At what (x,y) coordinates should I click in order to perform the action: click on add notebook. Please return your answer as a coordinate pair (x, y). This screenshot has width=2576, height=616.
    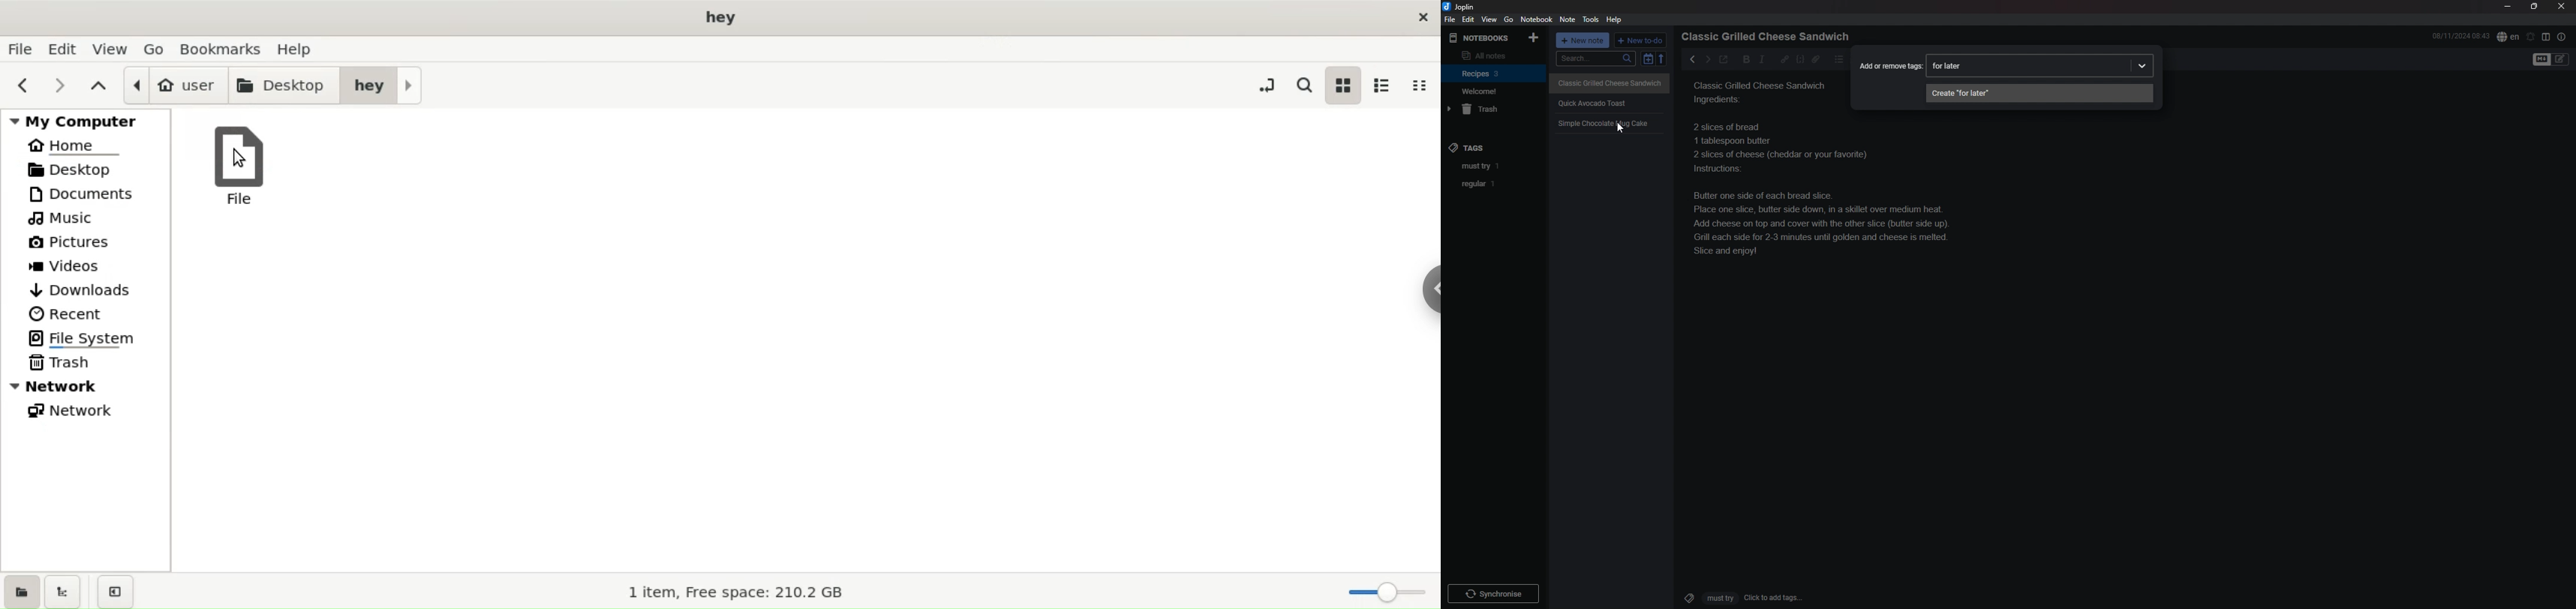
    Looking at the image, I should click on (1535, 37).